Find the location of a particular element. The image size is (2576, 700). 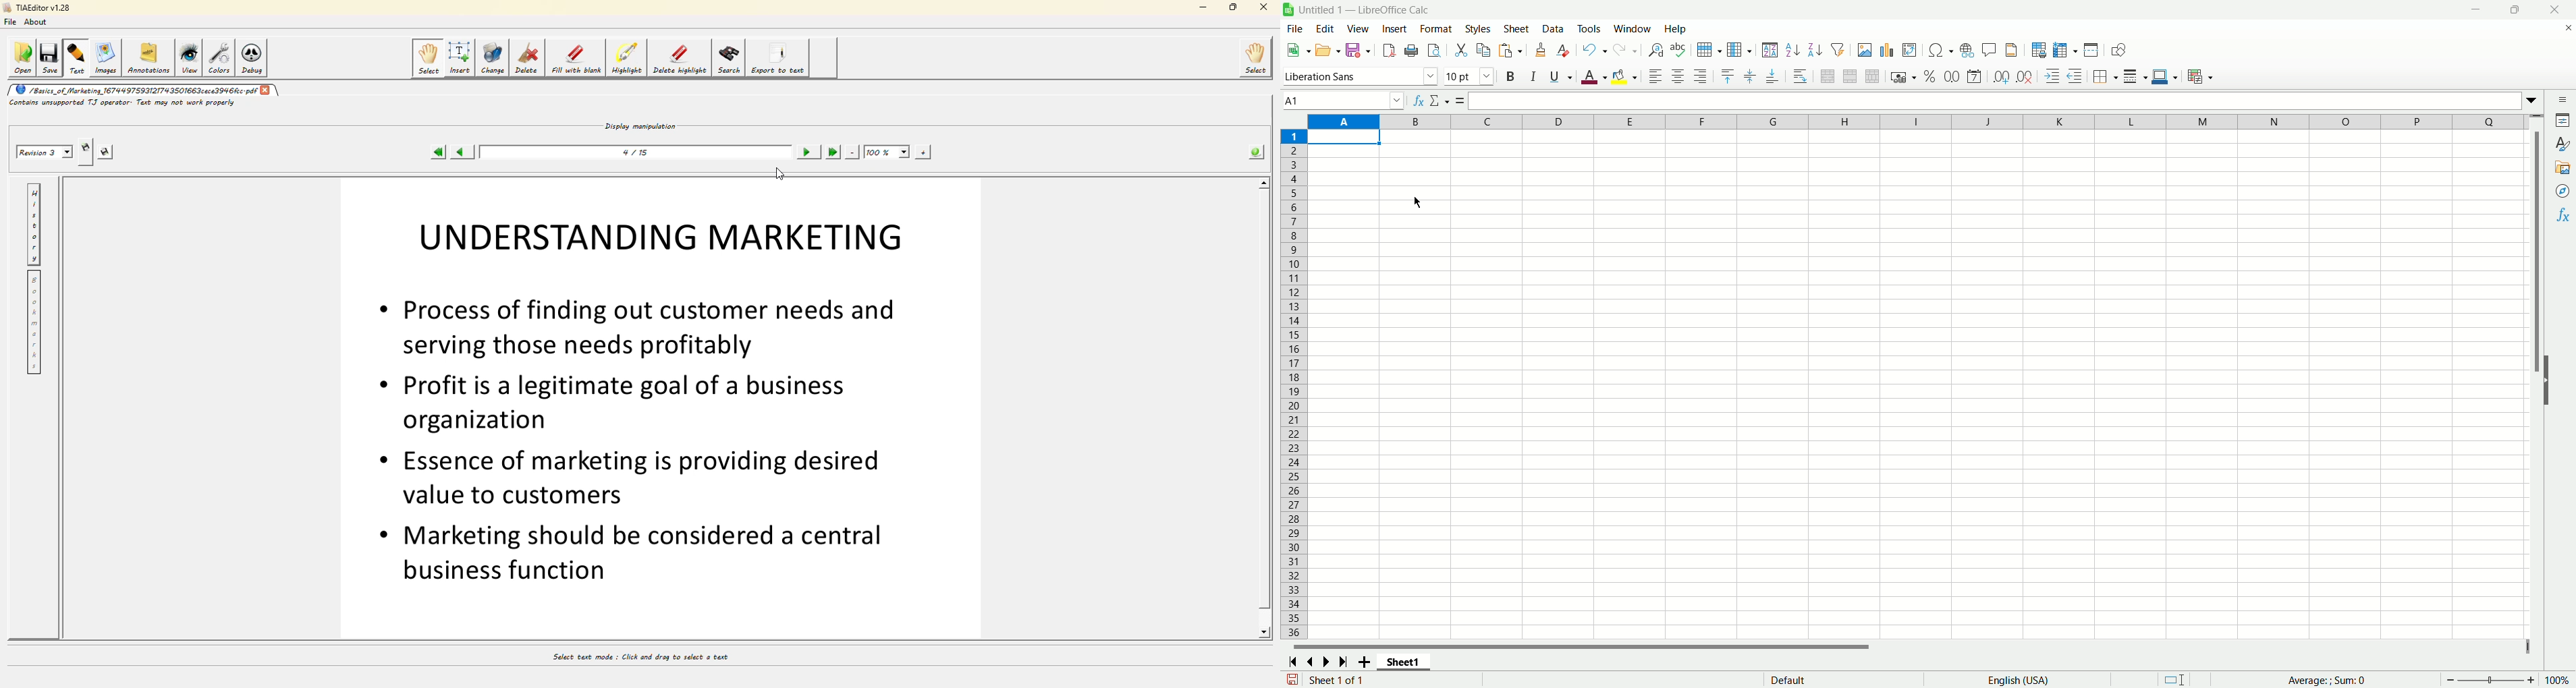

sort is located at coordinates (1770, 50).